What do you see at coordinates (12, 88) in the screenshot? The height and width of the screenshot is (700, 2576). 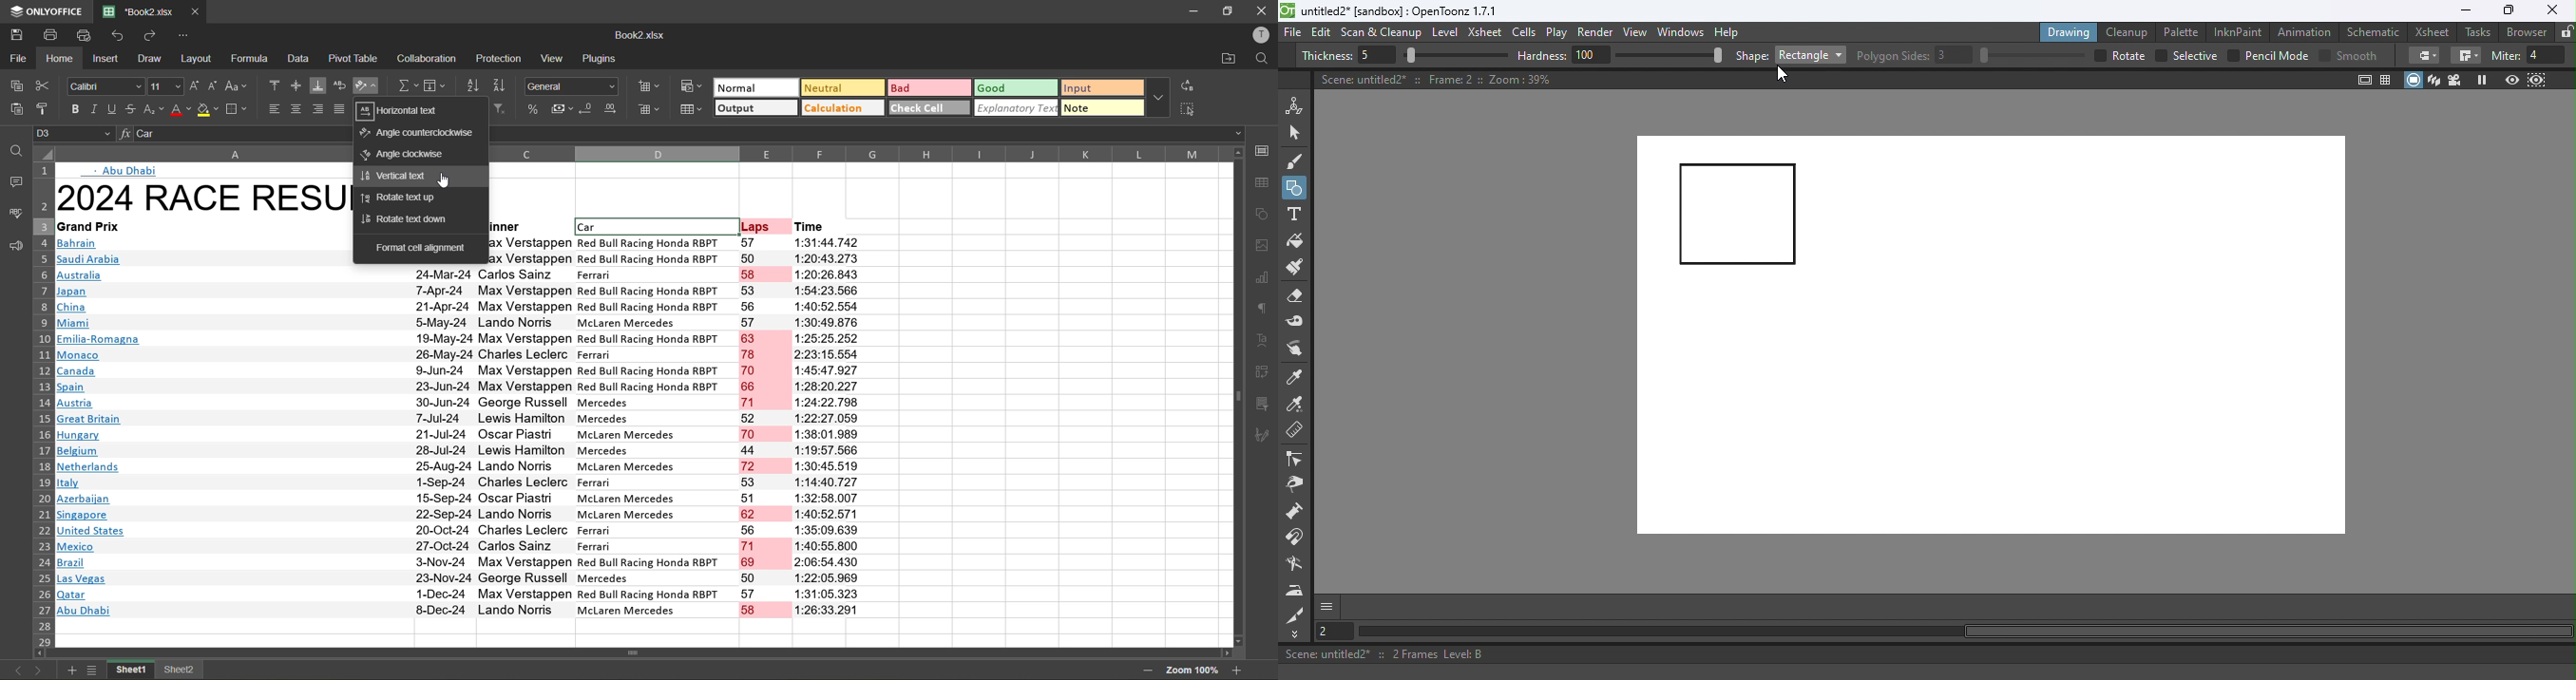 I see `copy` at bounding box center [12, 88].